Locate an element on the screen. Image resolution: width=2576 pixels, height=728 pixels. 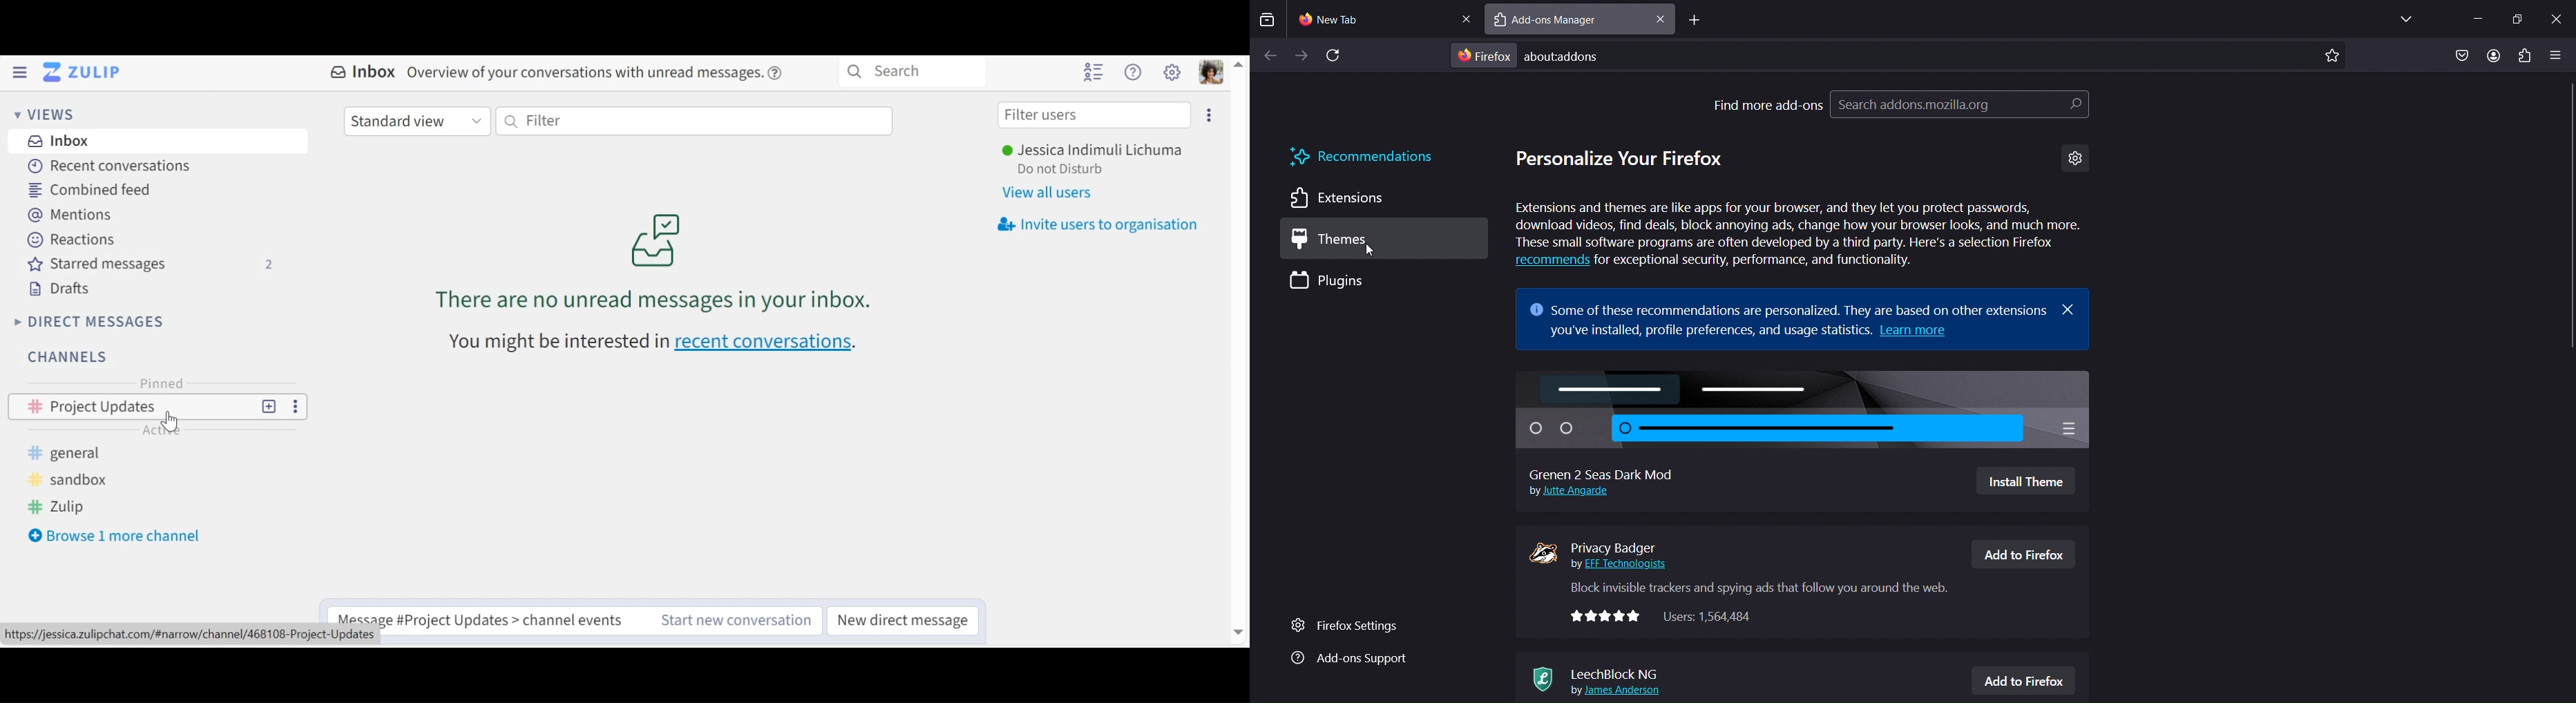
go forward one page is located at coordinates (1303, 57).